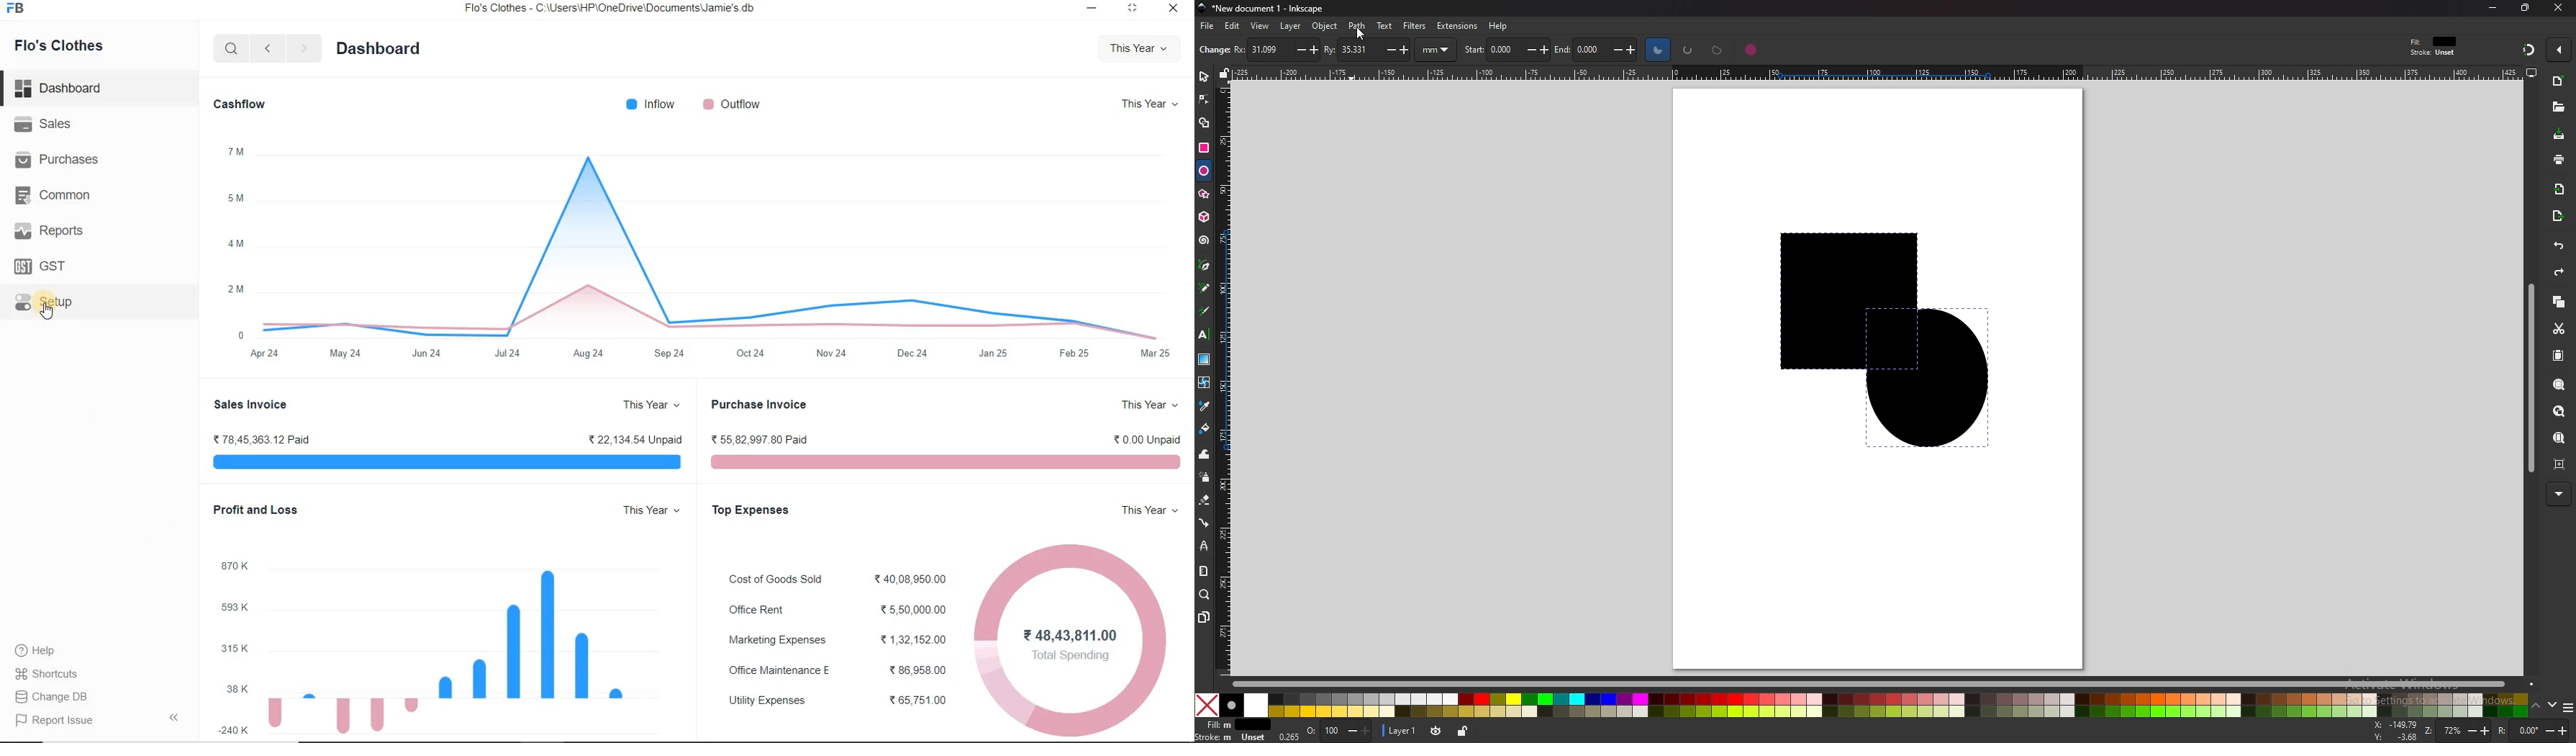 Image resolution: width=2576 pixels, height=756 pixels. Describe the element at coordinates (239, 333) in the screenshot. I see `0` at that location.